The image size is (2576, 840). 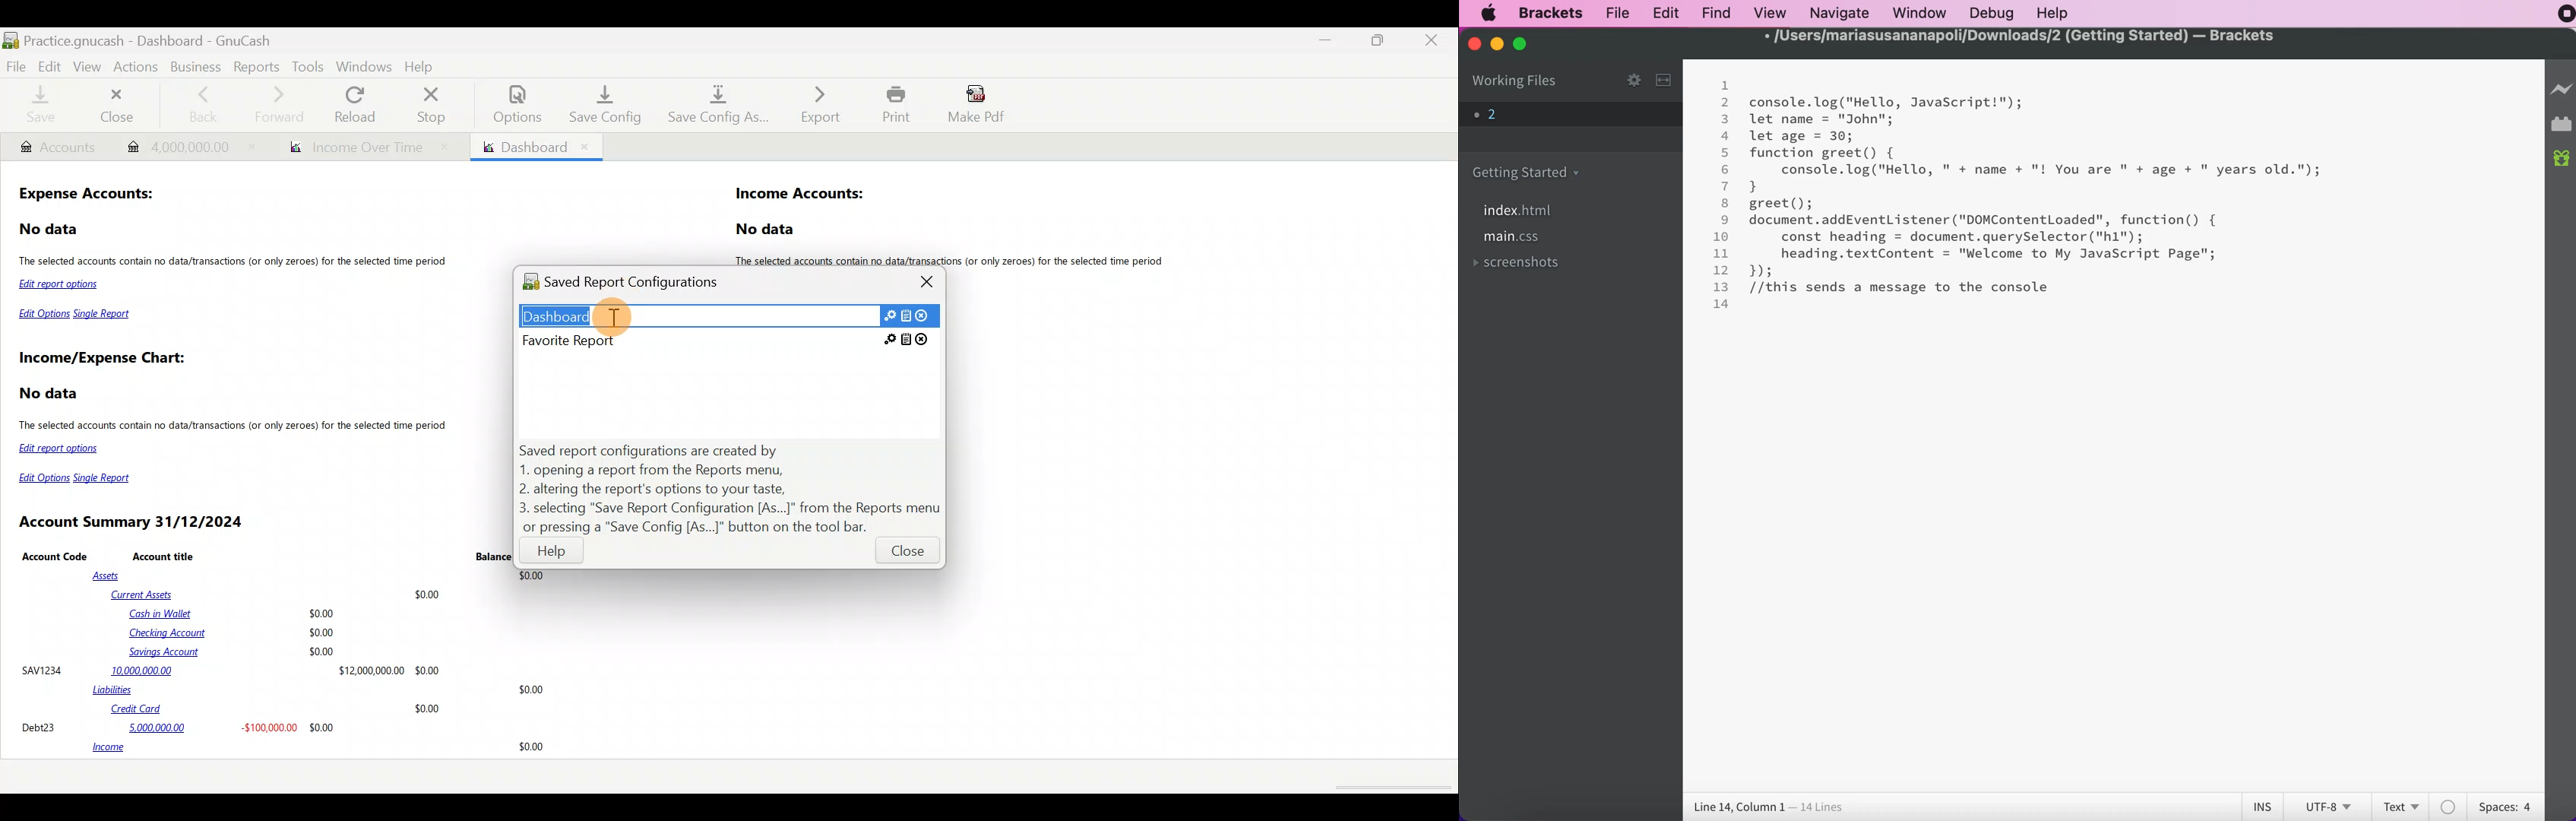 I want to click on Help, so click(x=422, y=65).